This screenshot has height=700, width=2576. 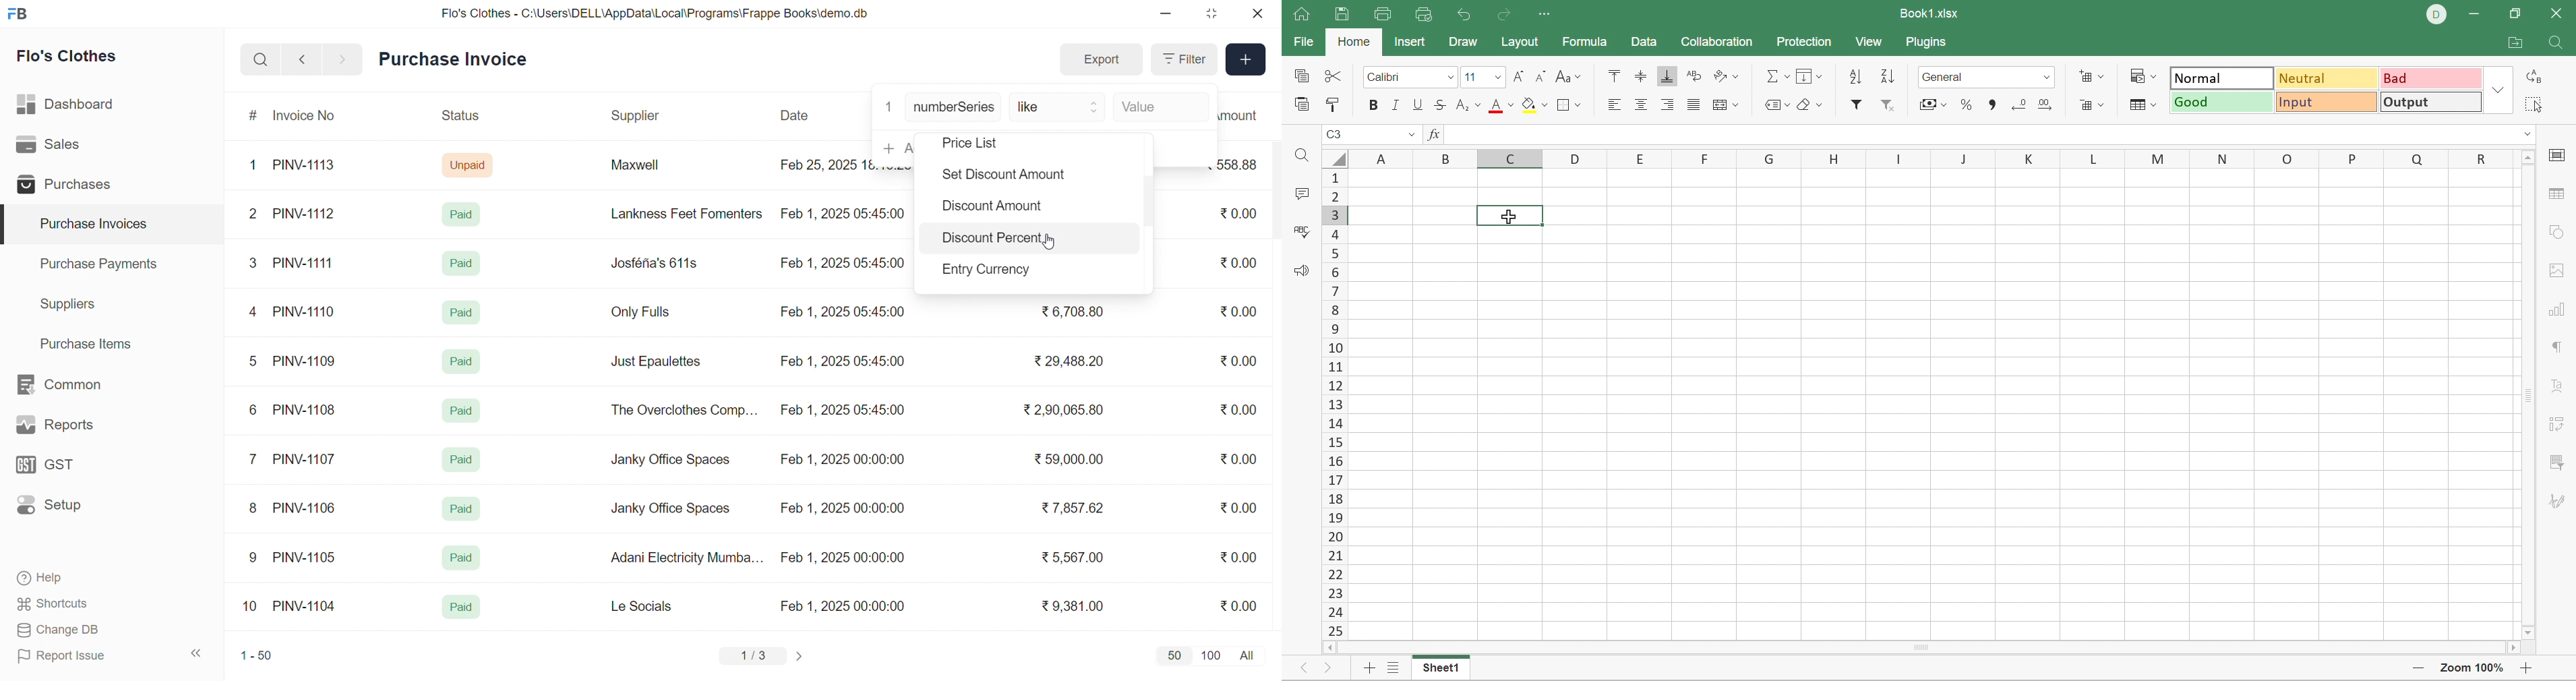 What do you see at coordinates (1101, 60) in the screenshot?
I see `Export` at bounding box center [1101, 60].